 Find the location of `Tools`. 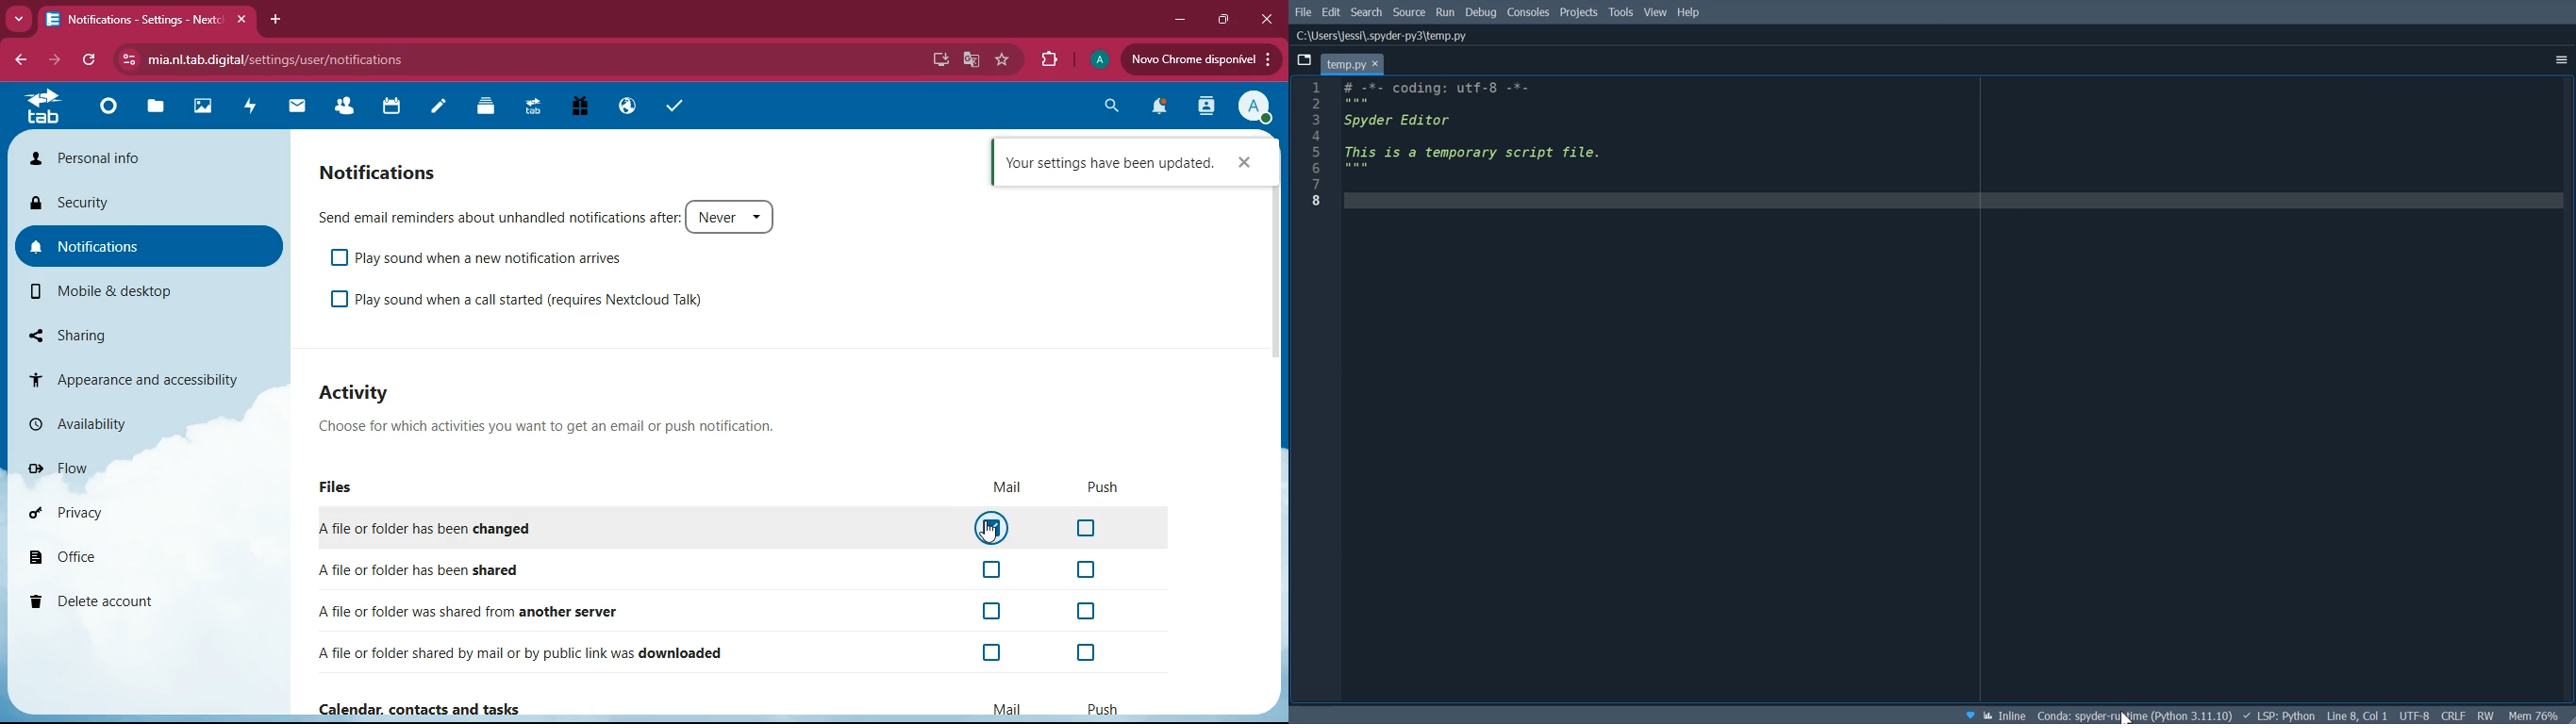

Tools is located at coordinates (1621, 12).